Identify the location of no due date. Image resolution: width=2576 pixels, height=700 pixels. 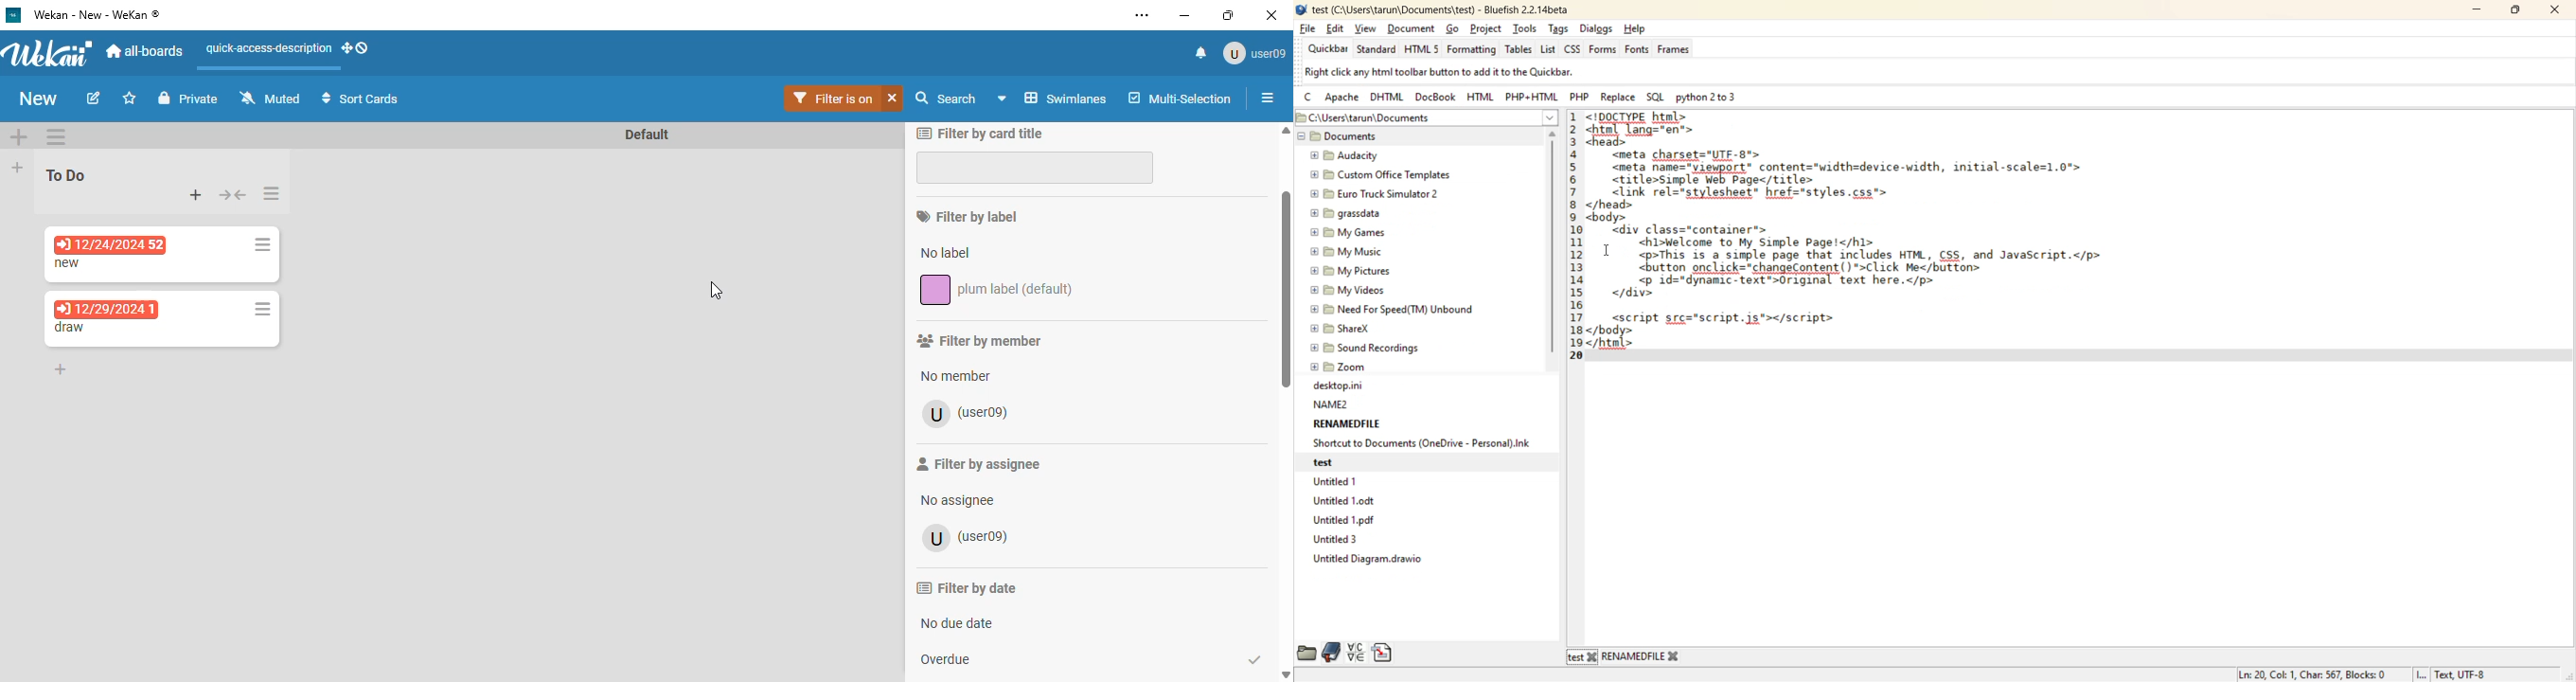
(959, 622).